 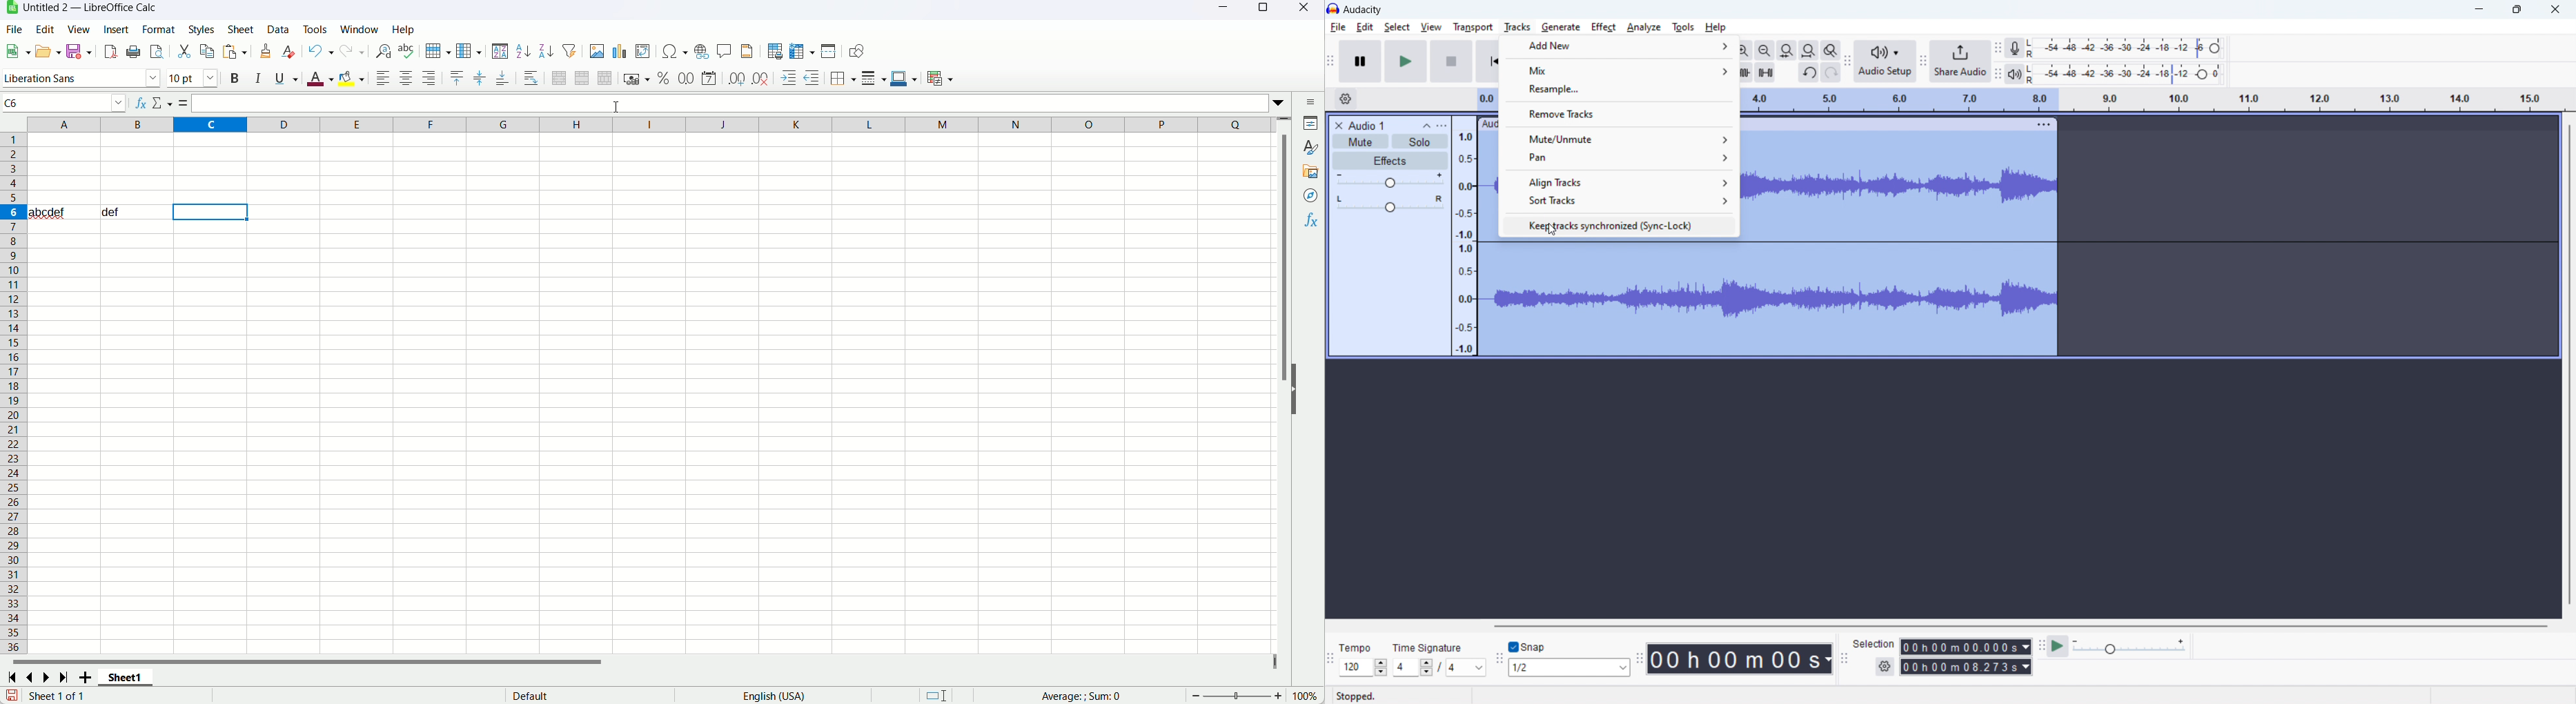 What do you see at coordinates (91, 7) in the screenshot?
I see `title` at bounding box center [91, 7].